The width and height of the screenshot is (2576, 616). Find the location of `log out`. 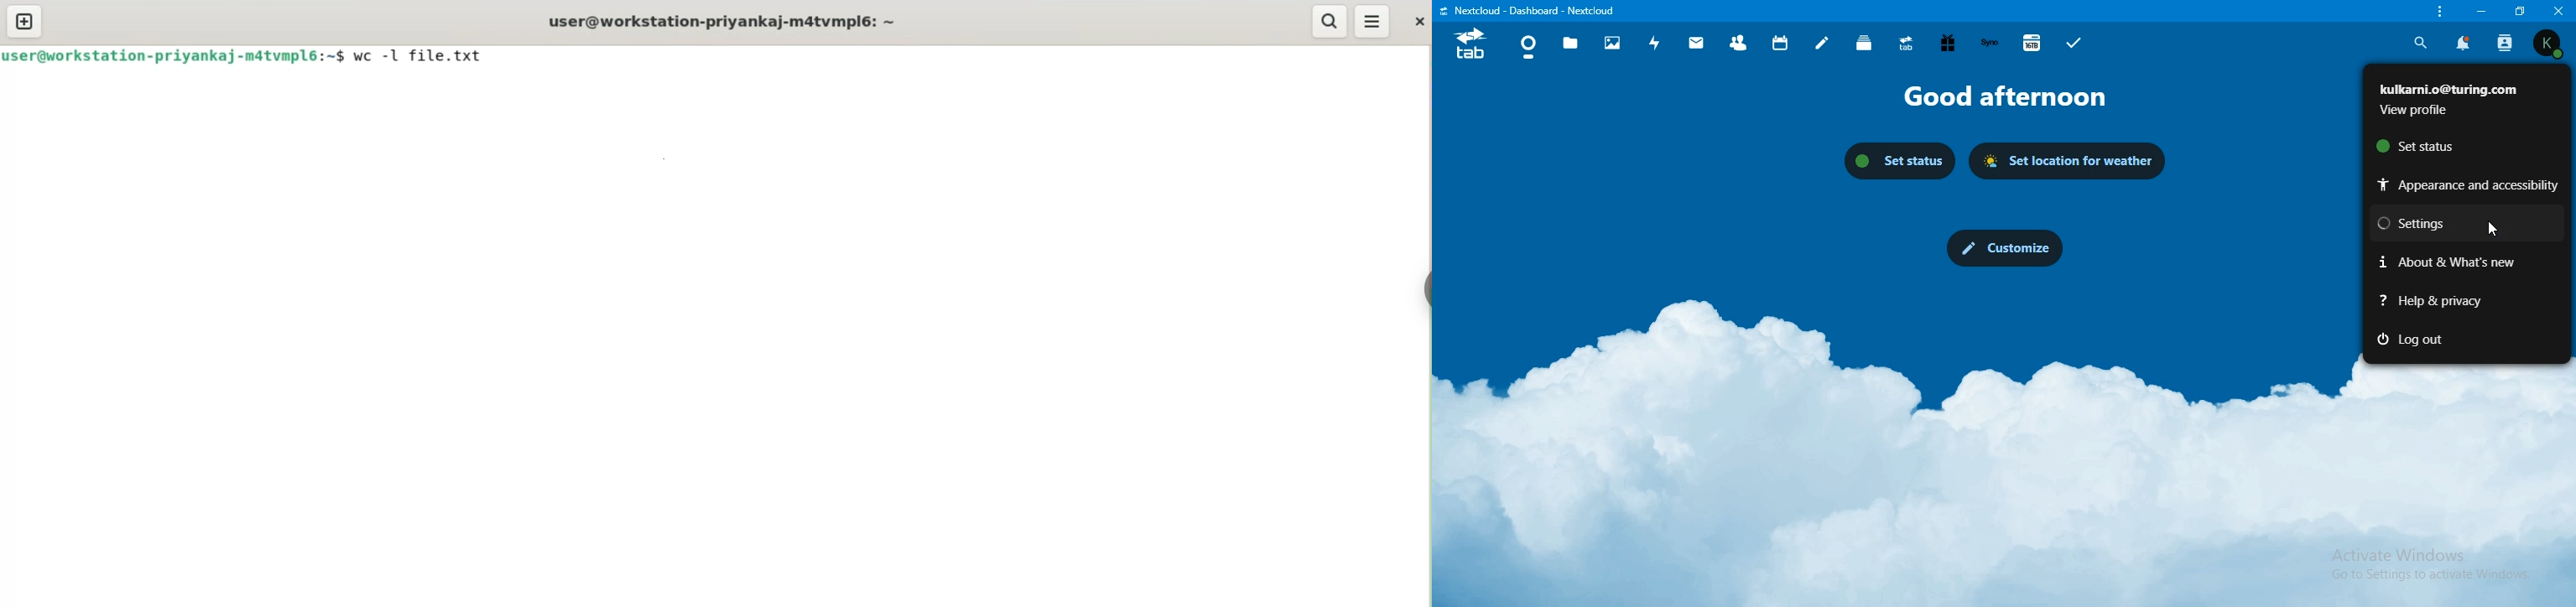

log out is located at coordinates (2416, 340).